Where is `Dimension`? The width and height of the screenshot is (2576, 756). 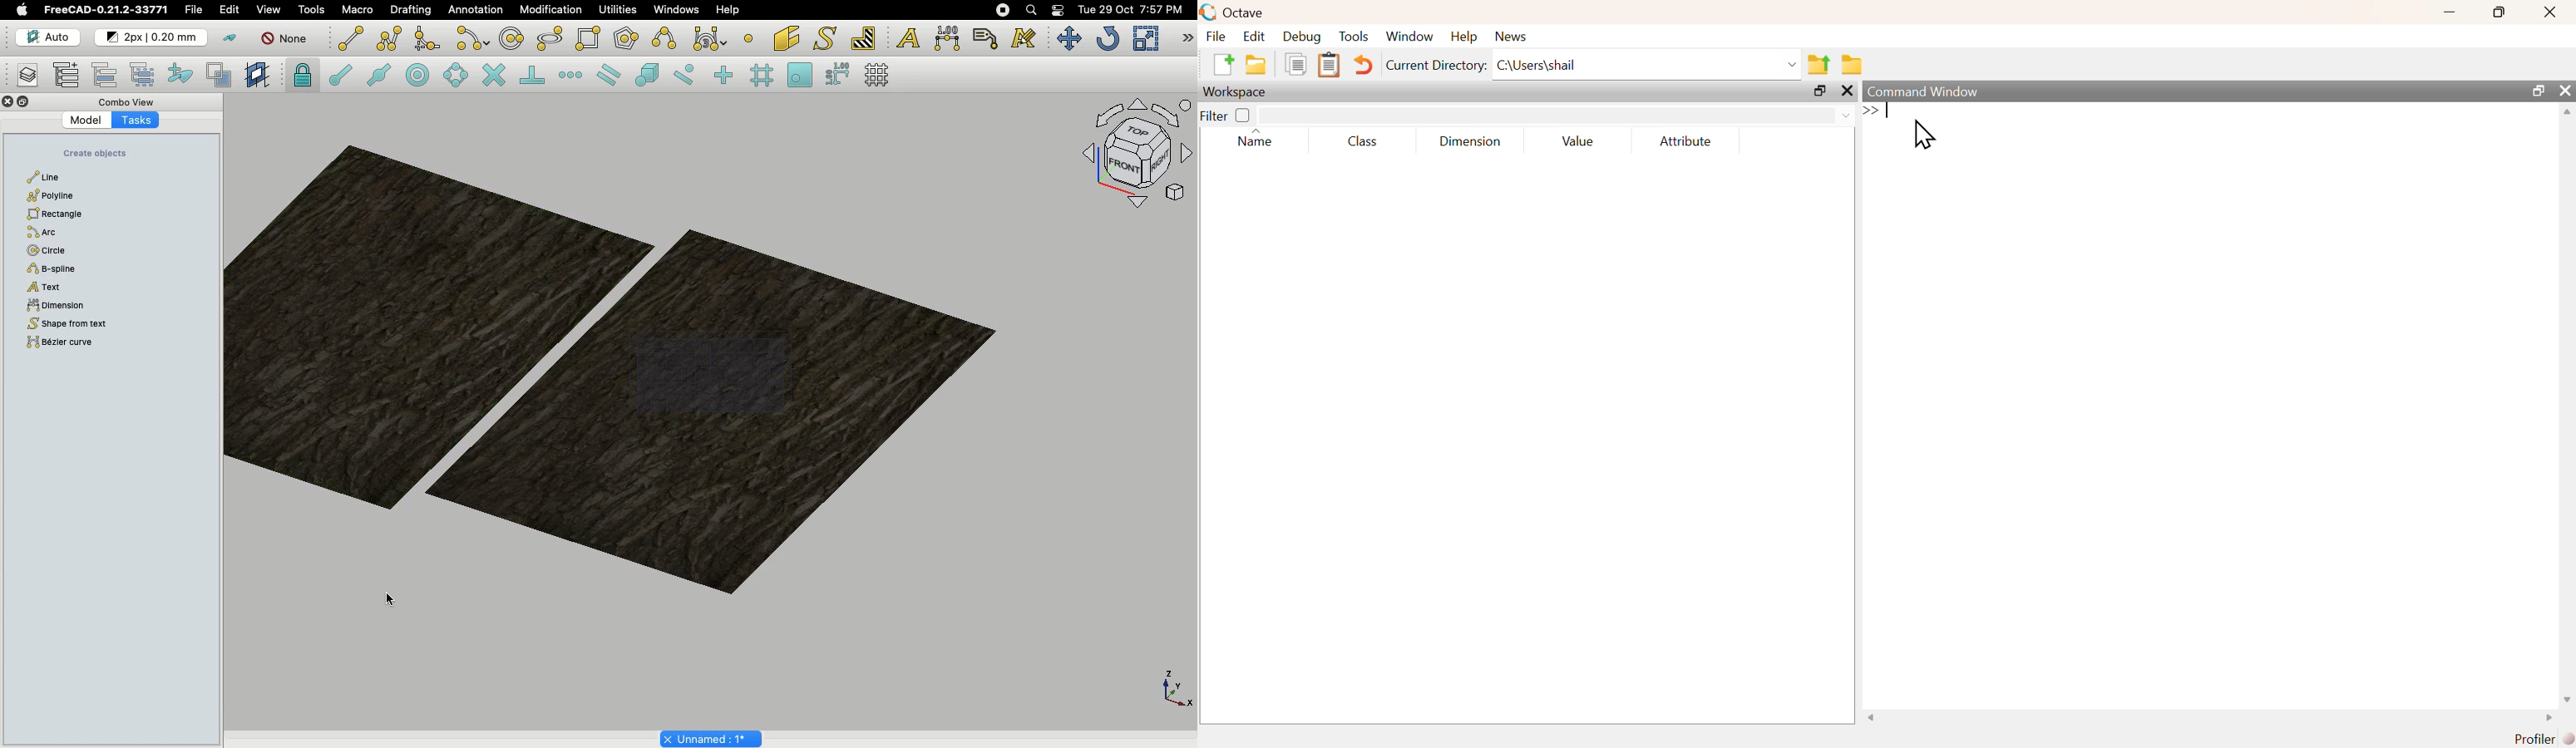 Dimension is located at coordinates (949, 38).